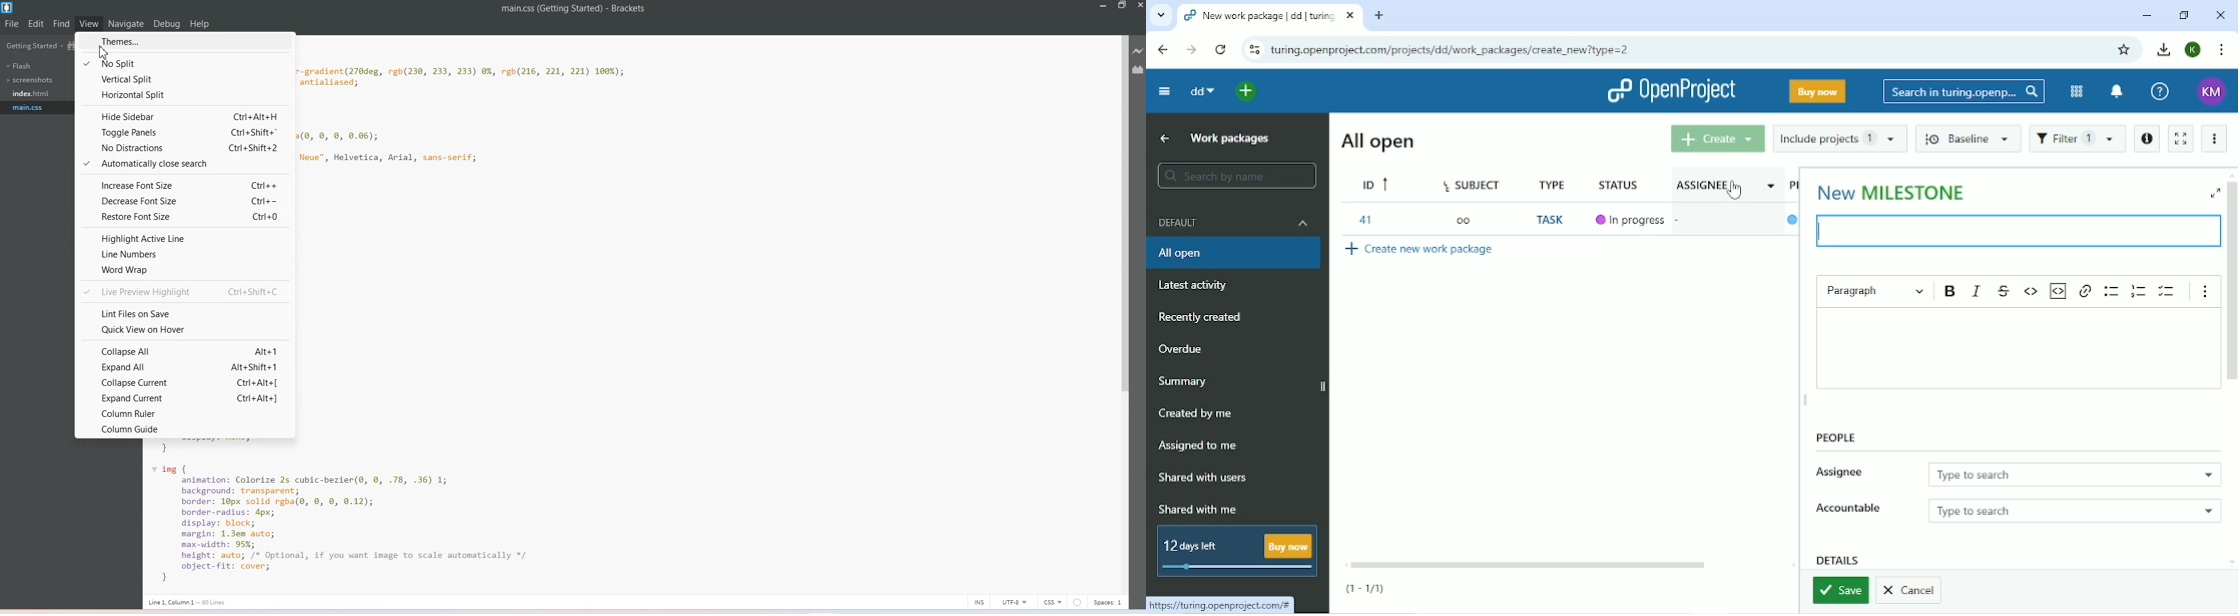 The image size is (2240, 616). I want to click on Overdue, so click(1183, 350).